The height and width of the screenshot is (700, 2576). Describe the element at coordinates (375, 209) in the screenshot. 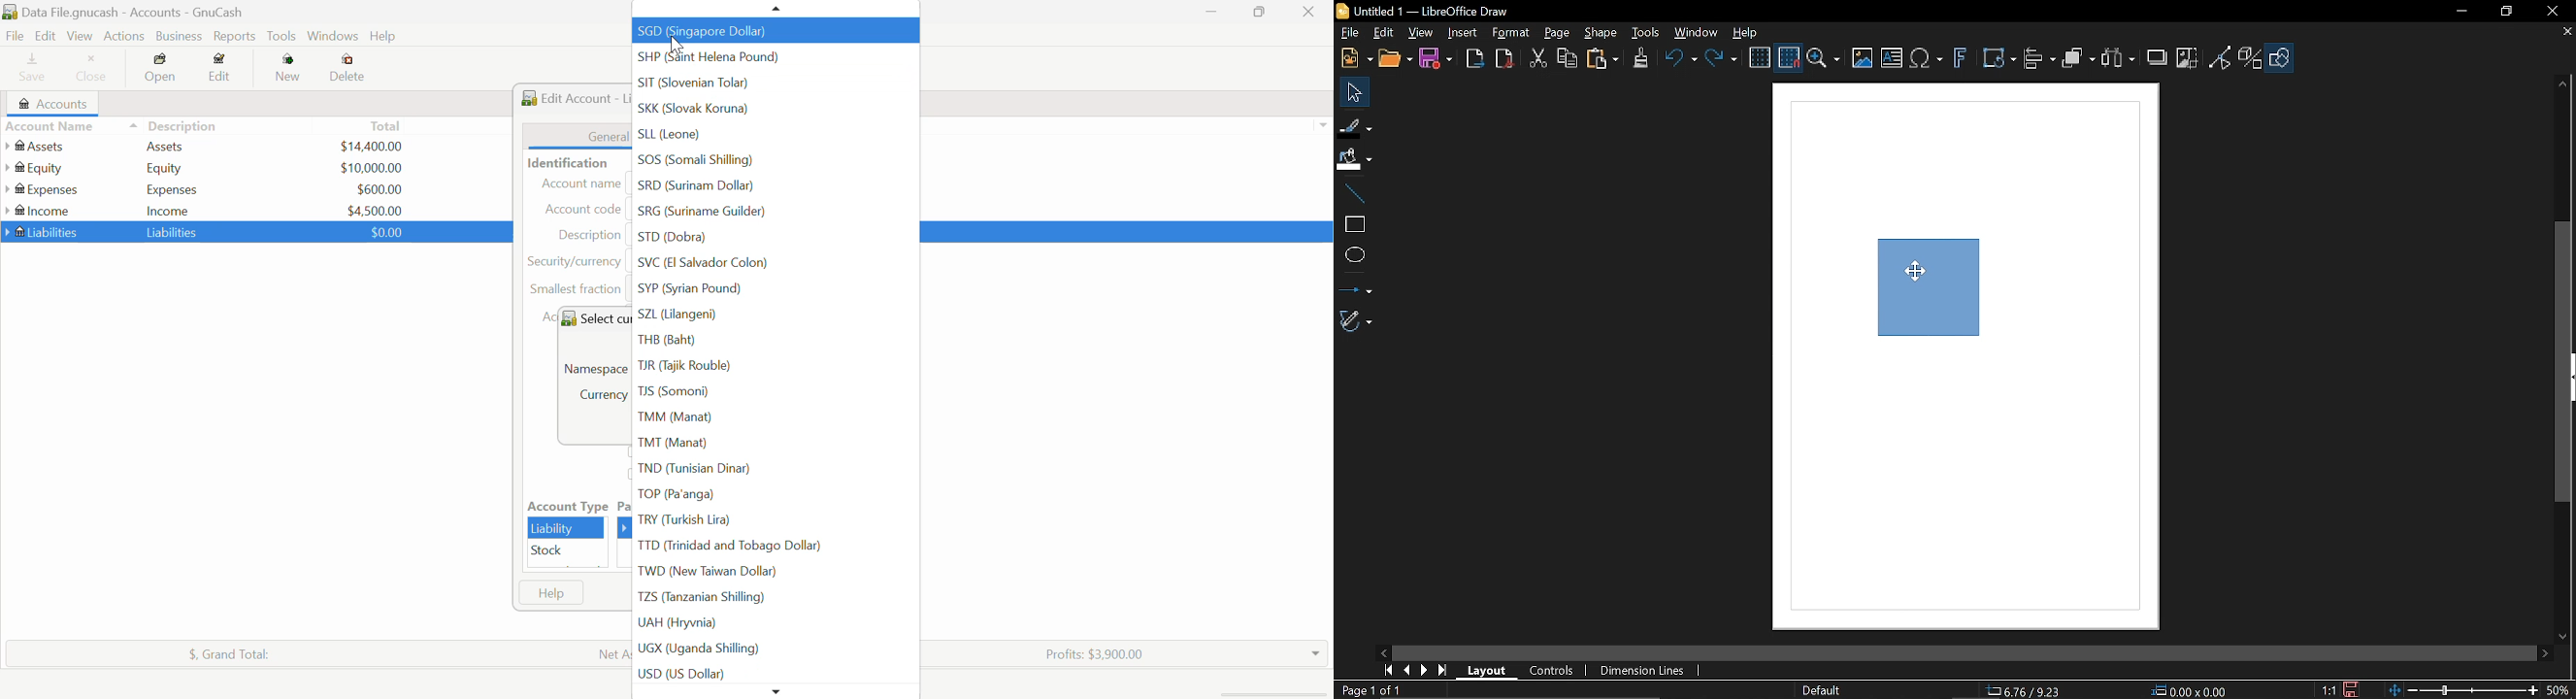

I see `USD` at that location.